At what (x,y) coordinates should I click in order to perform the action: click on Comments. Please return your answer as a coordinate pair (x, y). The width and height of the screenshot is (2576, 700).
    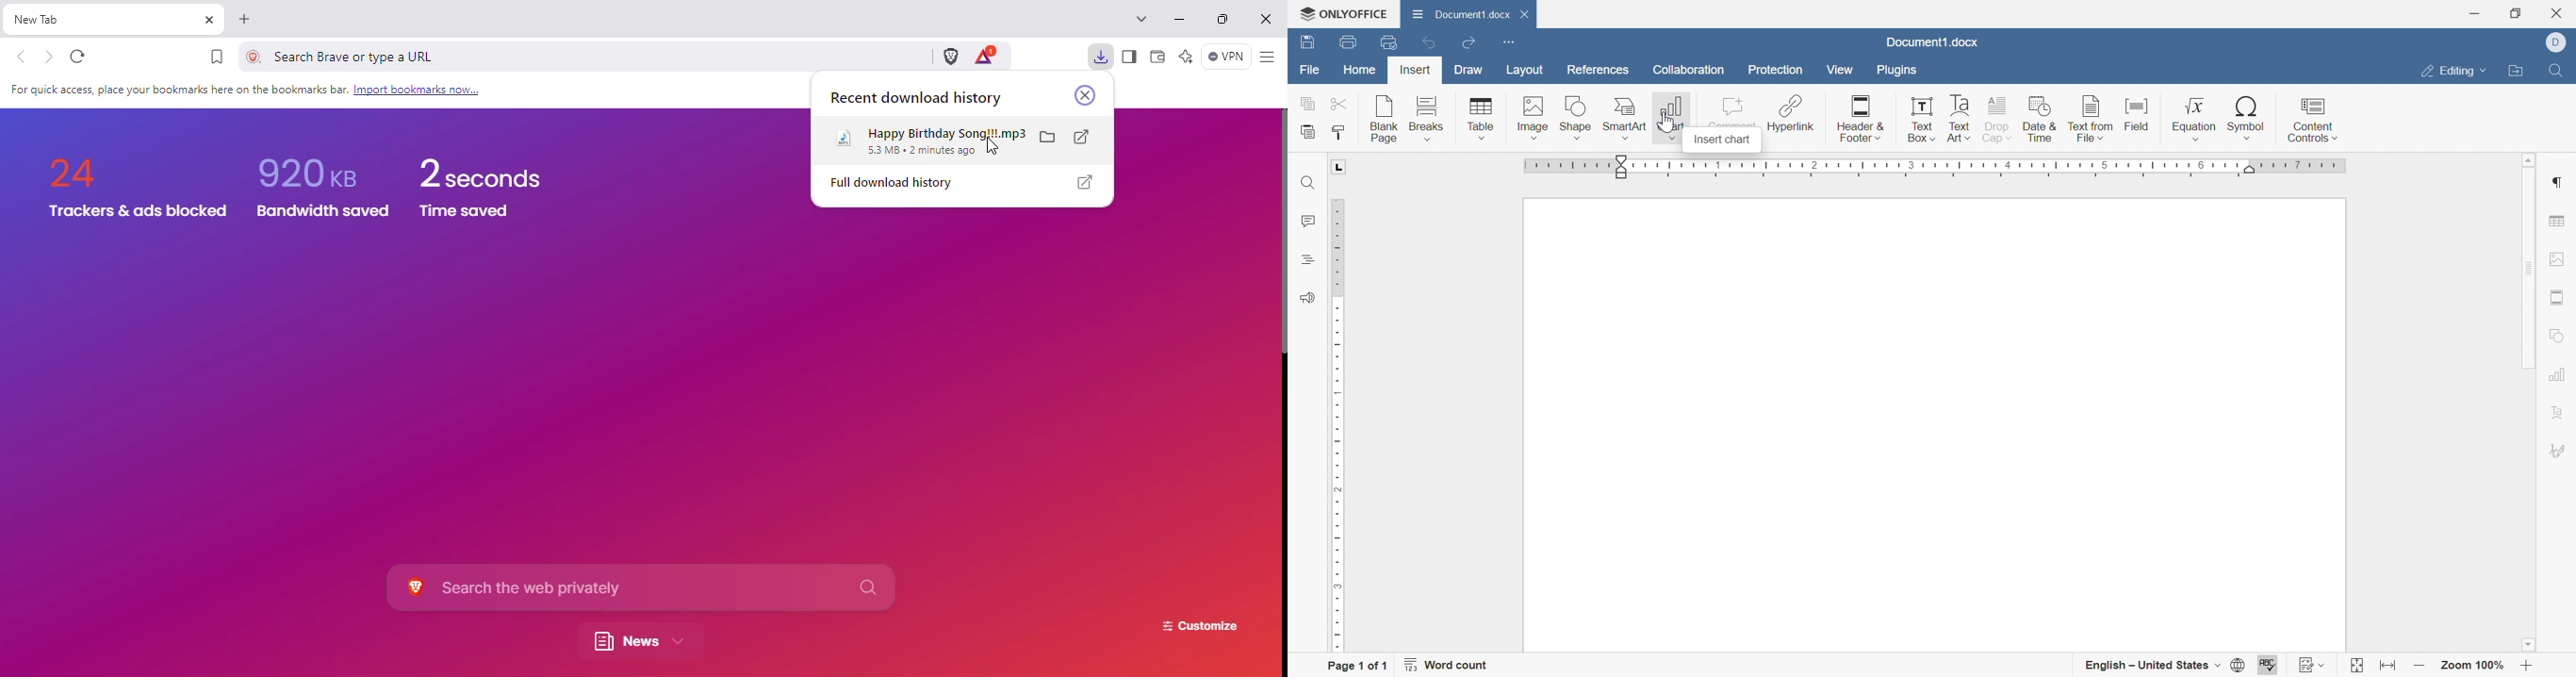
    Looking at the image, I should click on (1307, 222).